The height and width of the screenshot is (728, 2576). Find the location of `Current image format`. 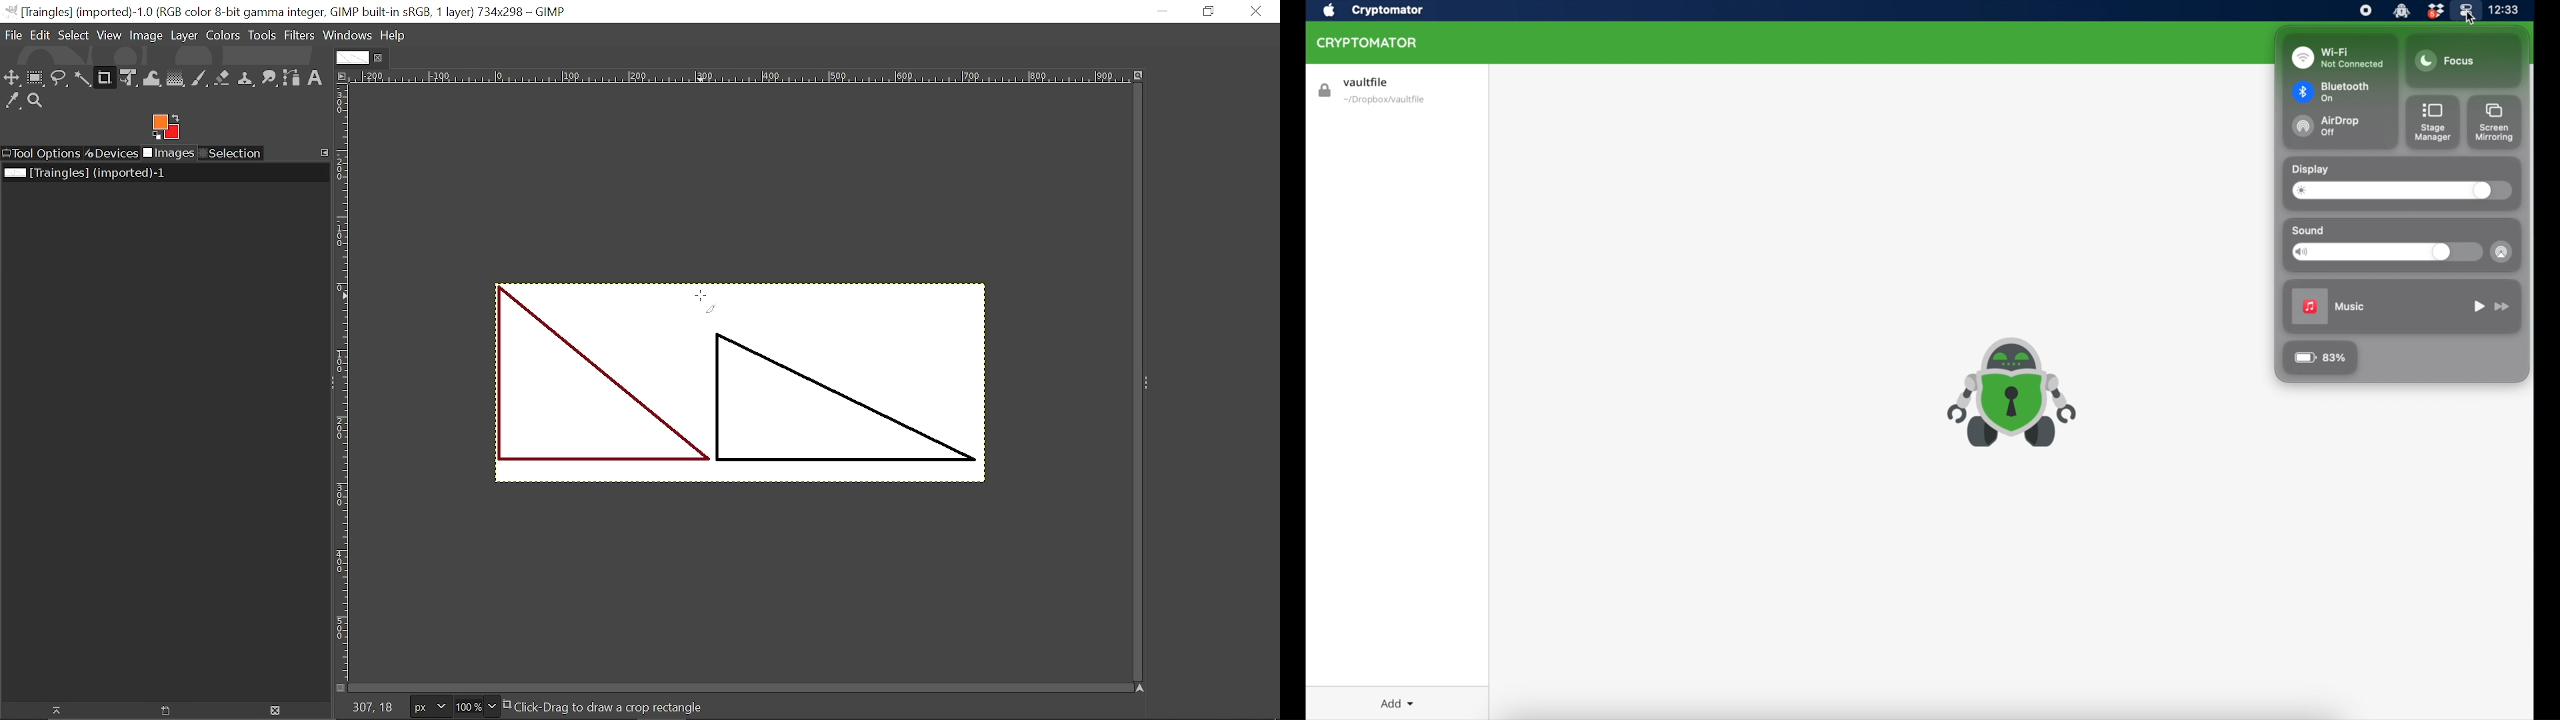

Current image format is located at coordinates (427, 706).